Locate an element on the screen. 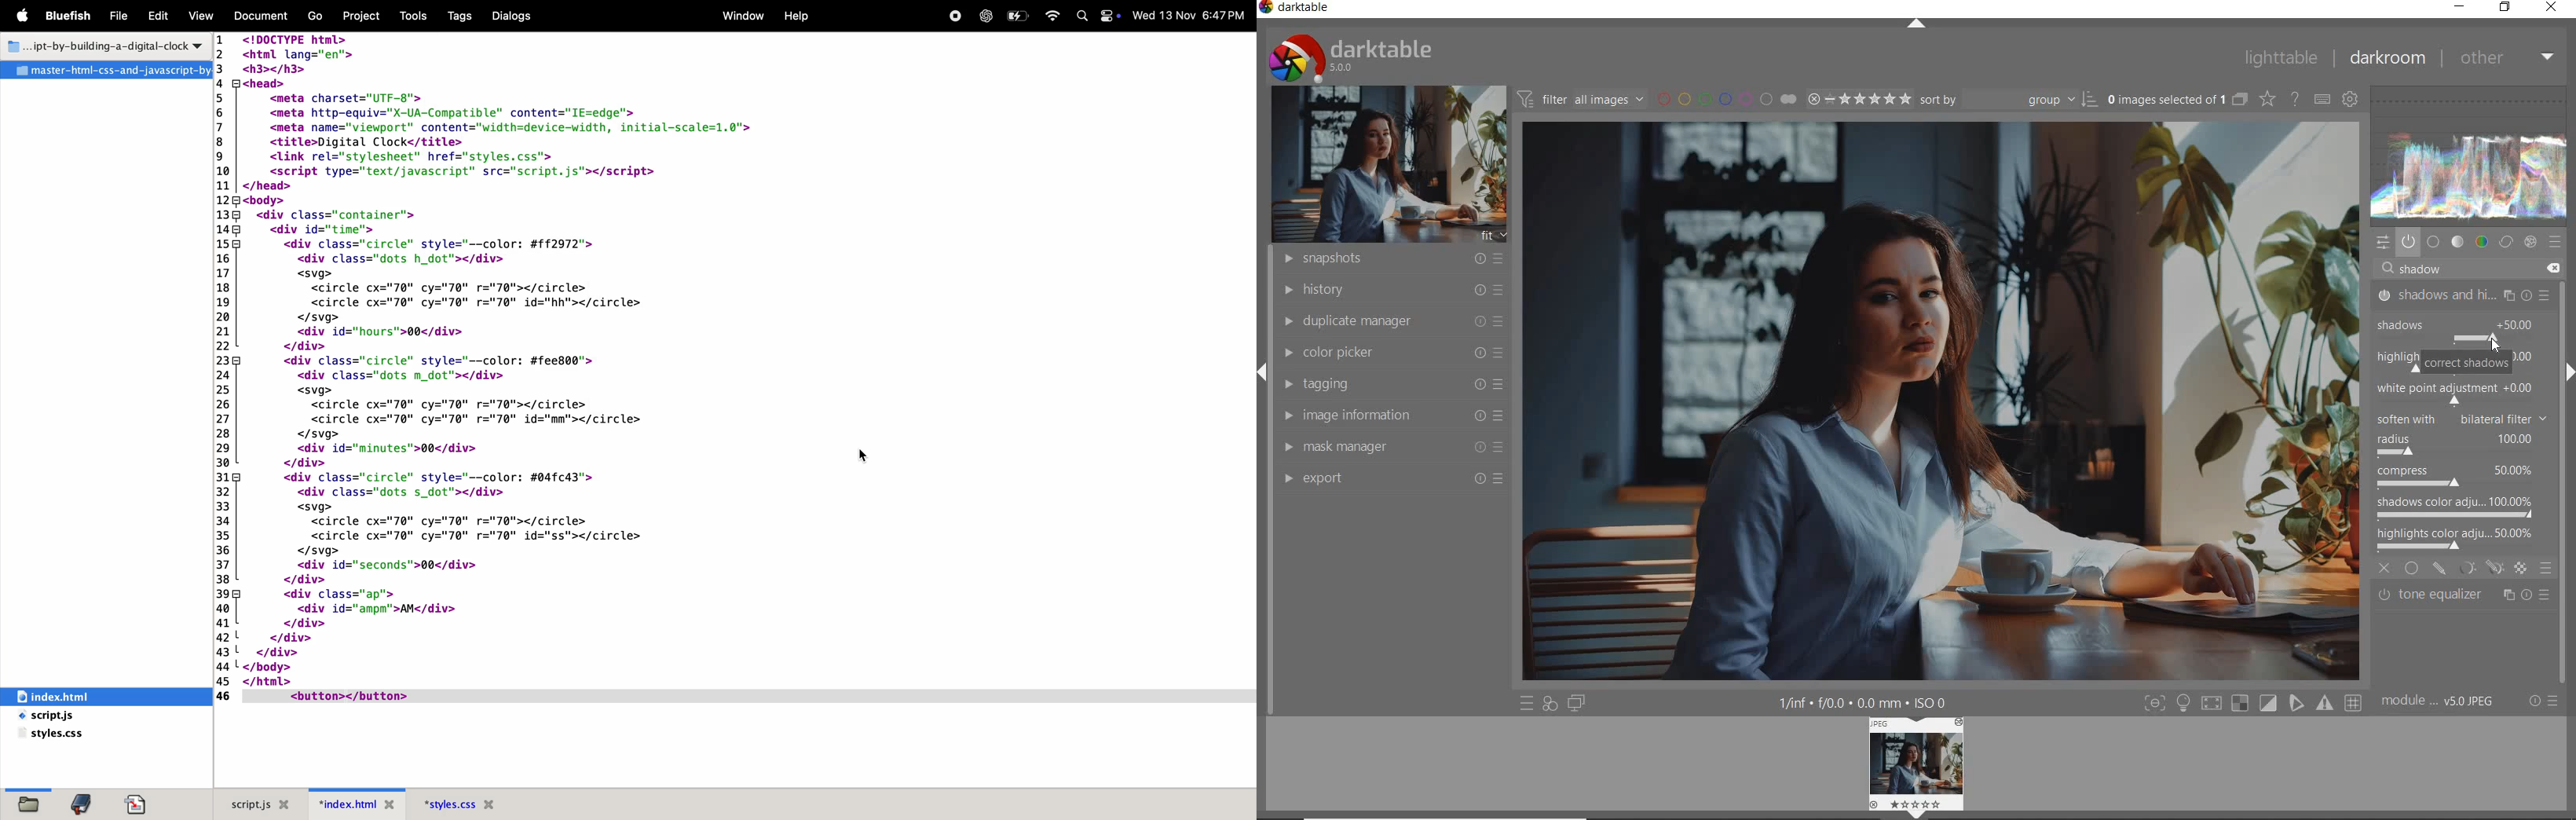  quick access panel is located at coordinates (2384, 243).